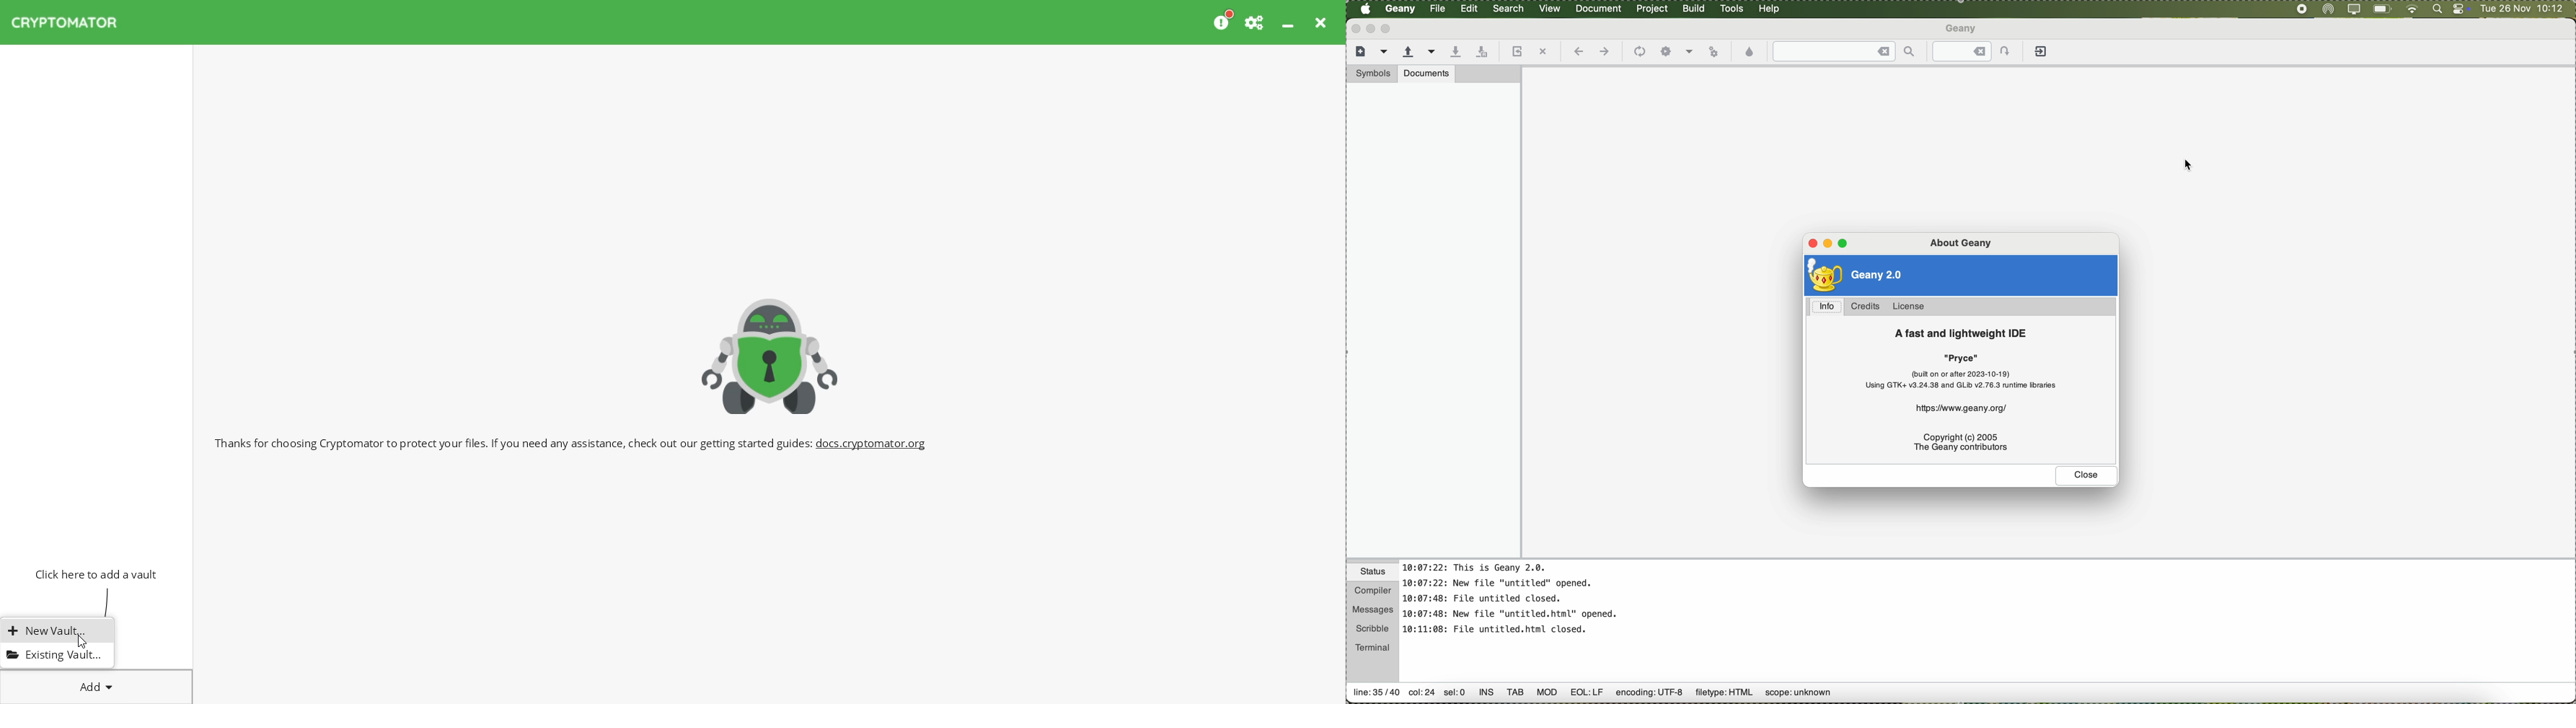 Image resolution: width=2576 pixels, height=728 pixels. I want to click on Cursor, so click(82, 641).